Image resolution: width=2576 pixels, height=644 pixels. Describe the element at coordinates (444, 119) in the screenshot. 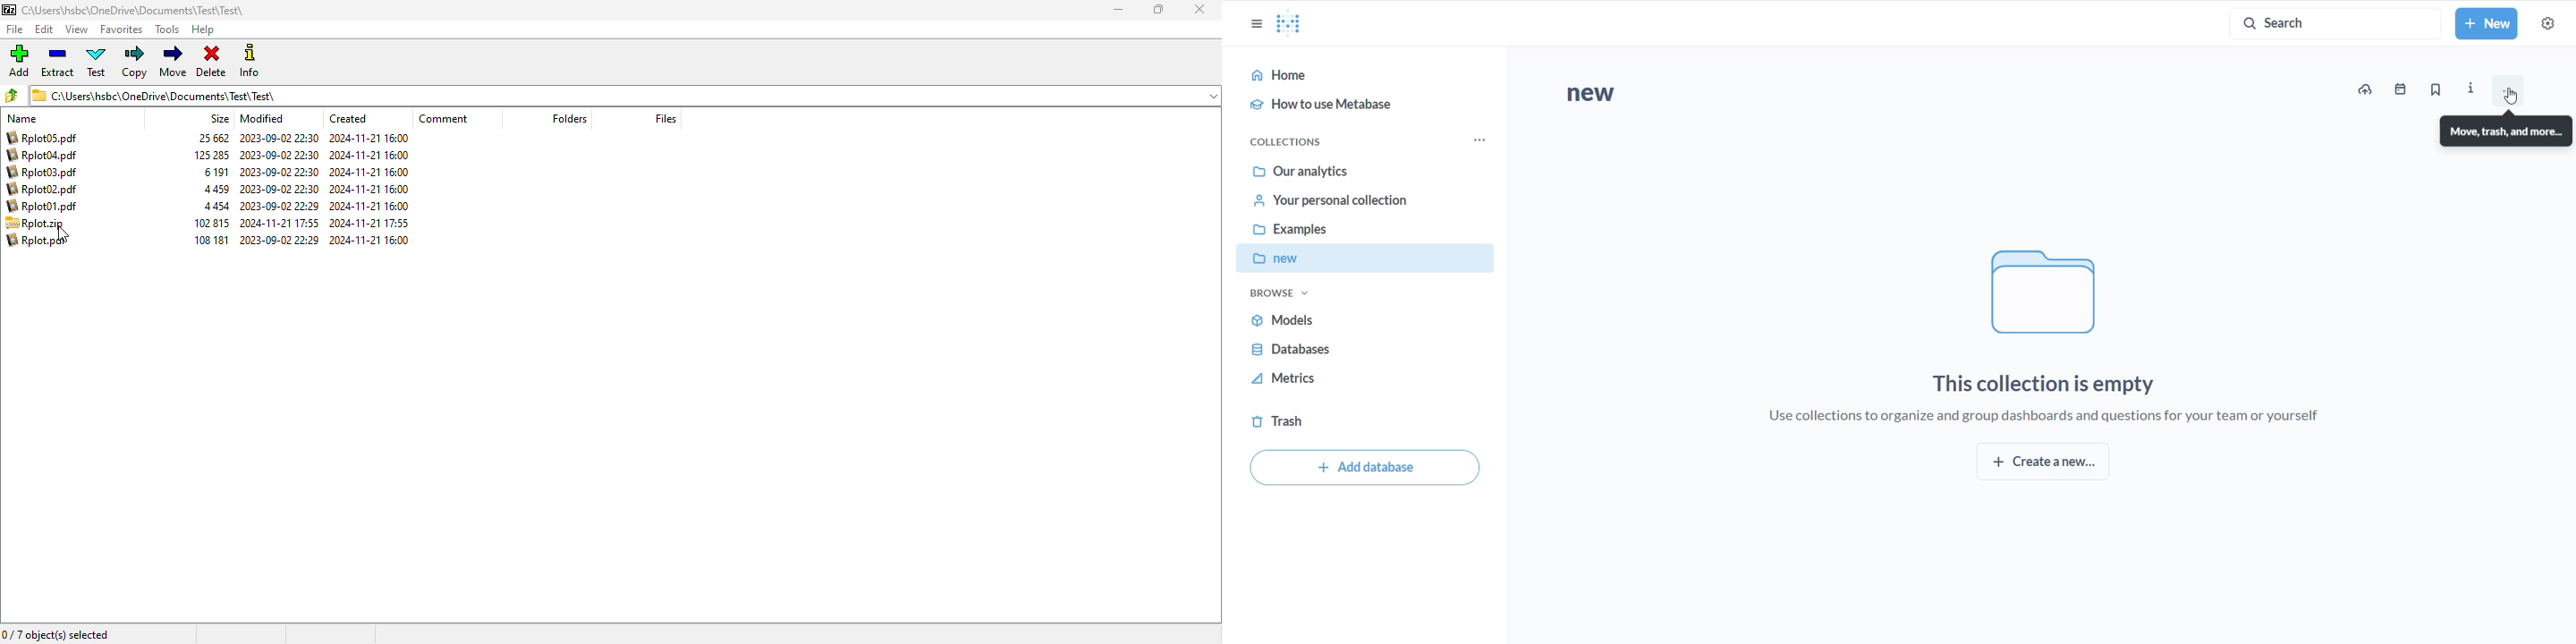

I see `comment` at that location.